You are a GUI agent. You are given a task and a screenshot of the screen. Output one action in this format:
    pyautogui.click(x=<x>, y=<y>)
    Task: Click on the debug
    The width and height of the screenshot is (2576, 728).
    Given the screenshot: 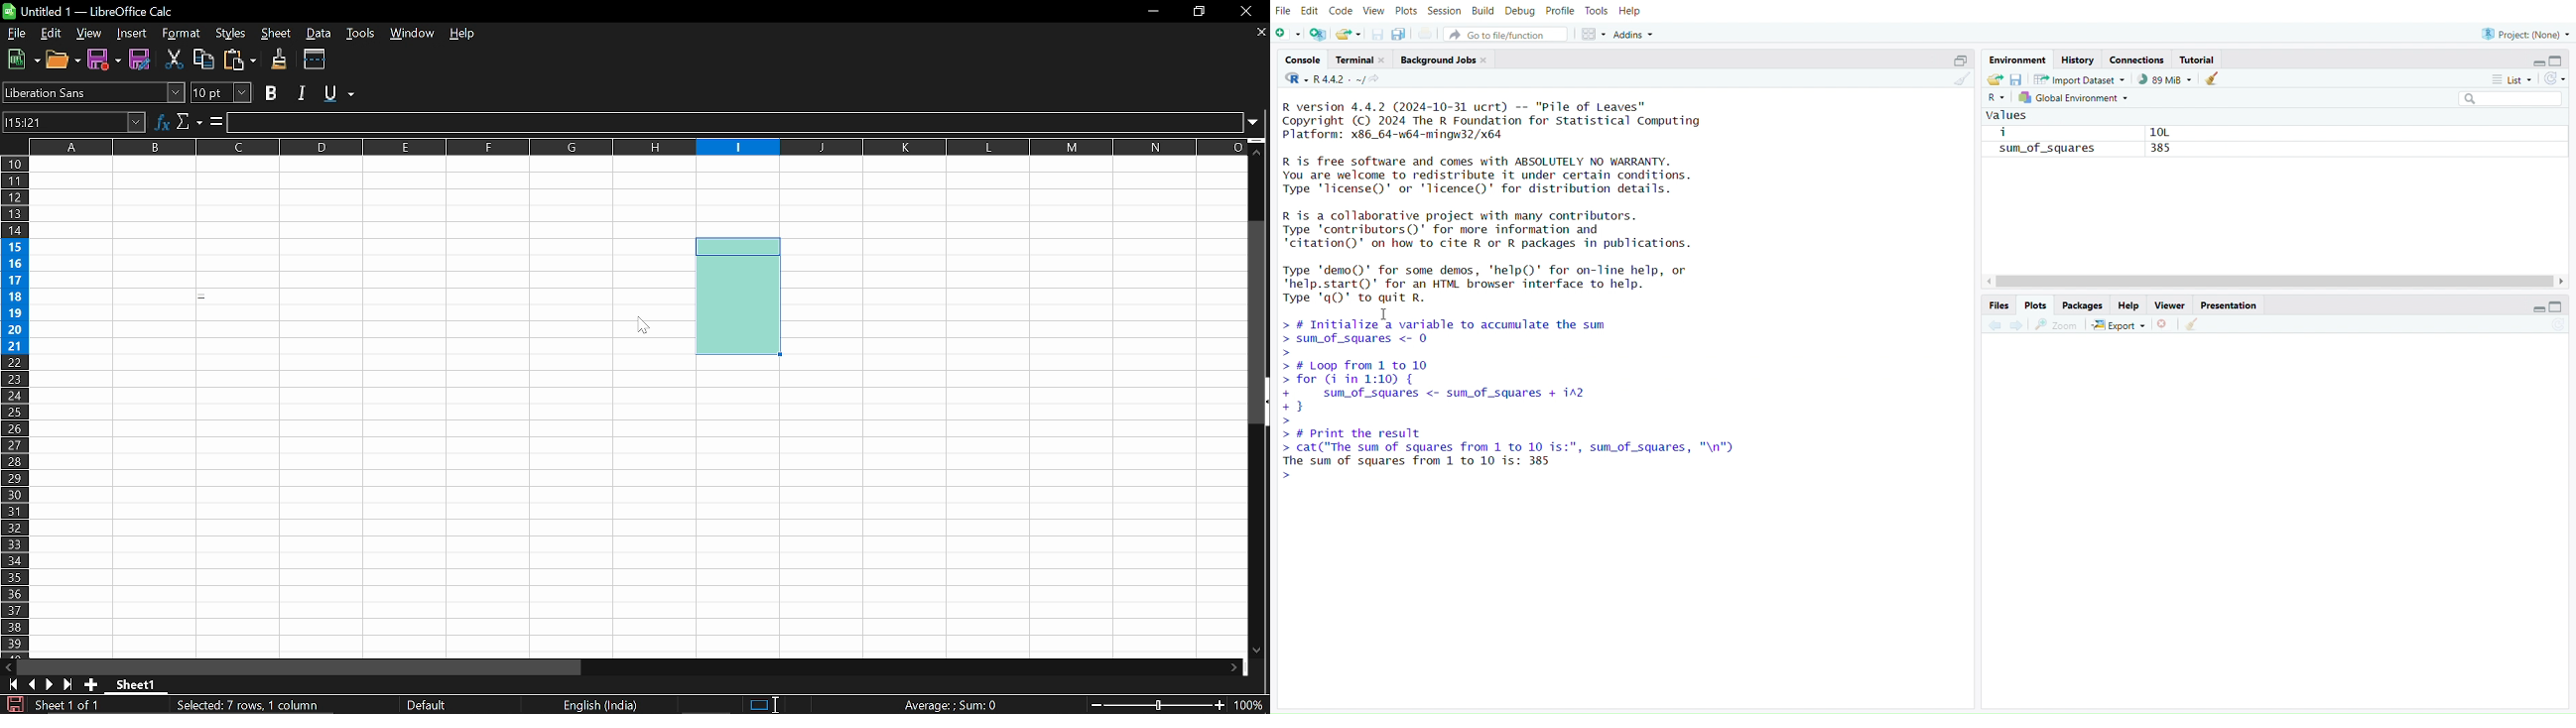 What is the action you would take?
    pyautogui.click(x=1518, y=12)
    